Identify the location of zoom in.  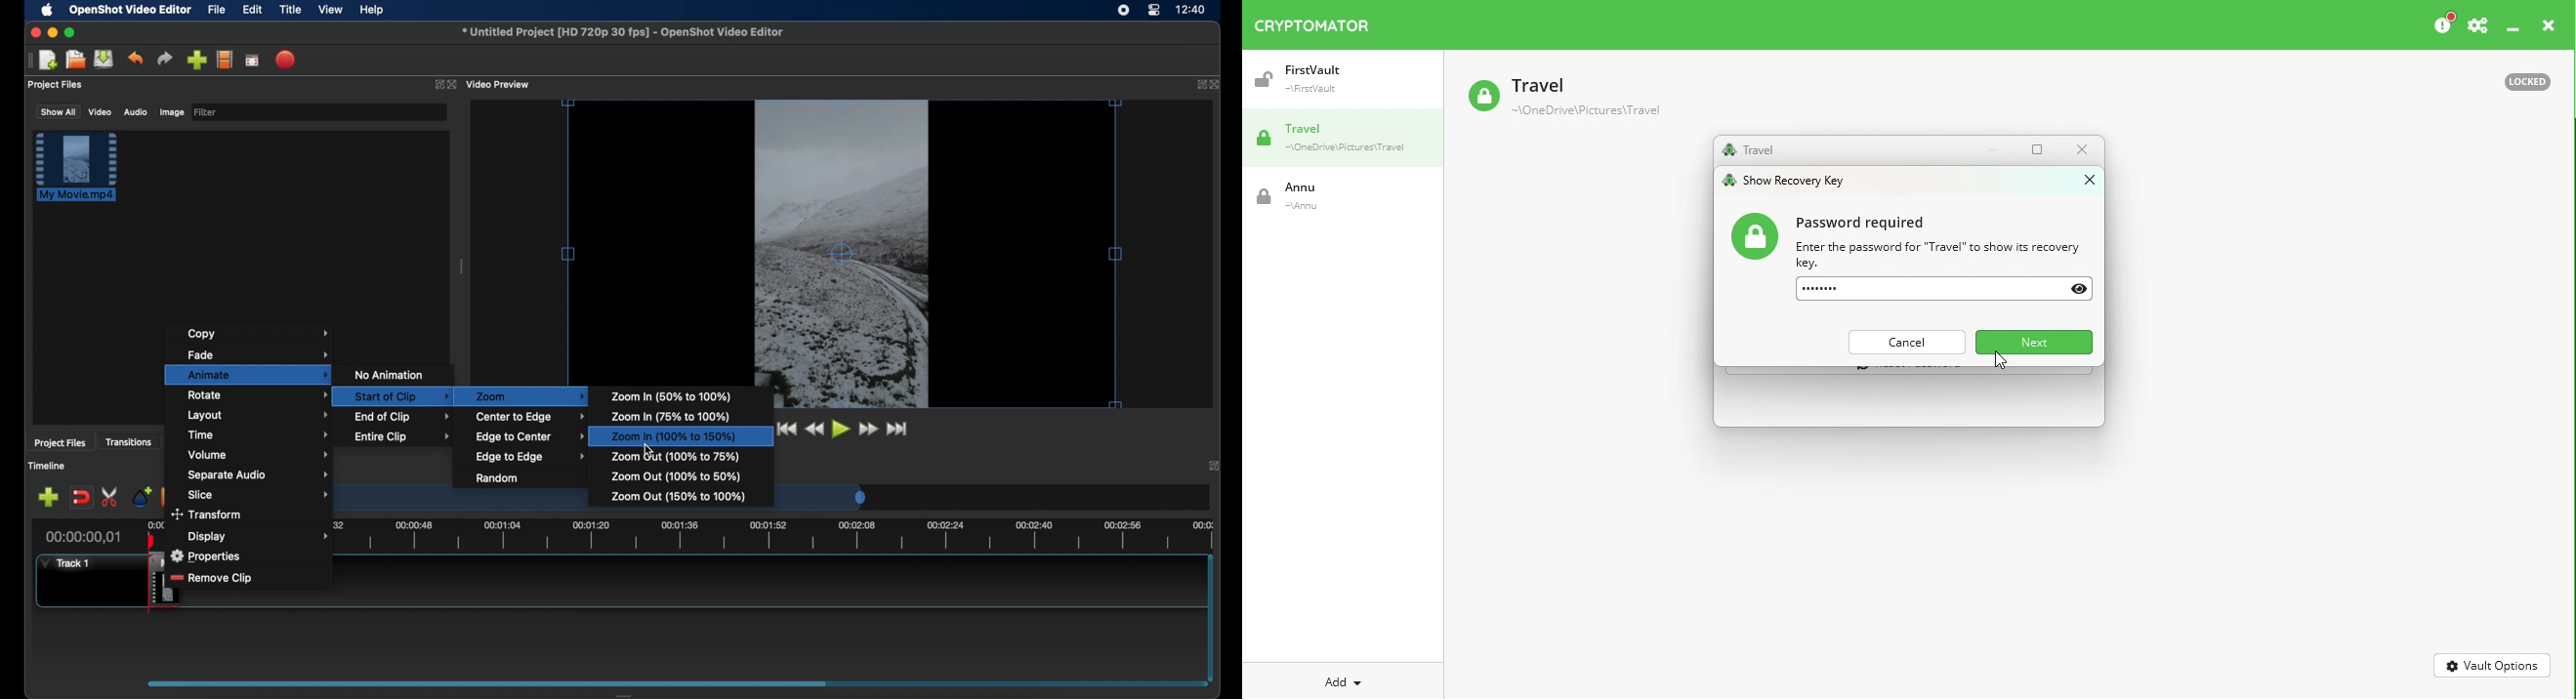
(671, 417).